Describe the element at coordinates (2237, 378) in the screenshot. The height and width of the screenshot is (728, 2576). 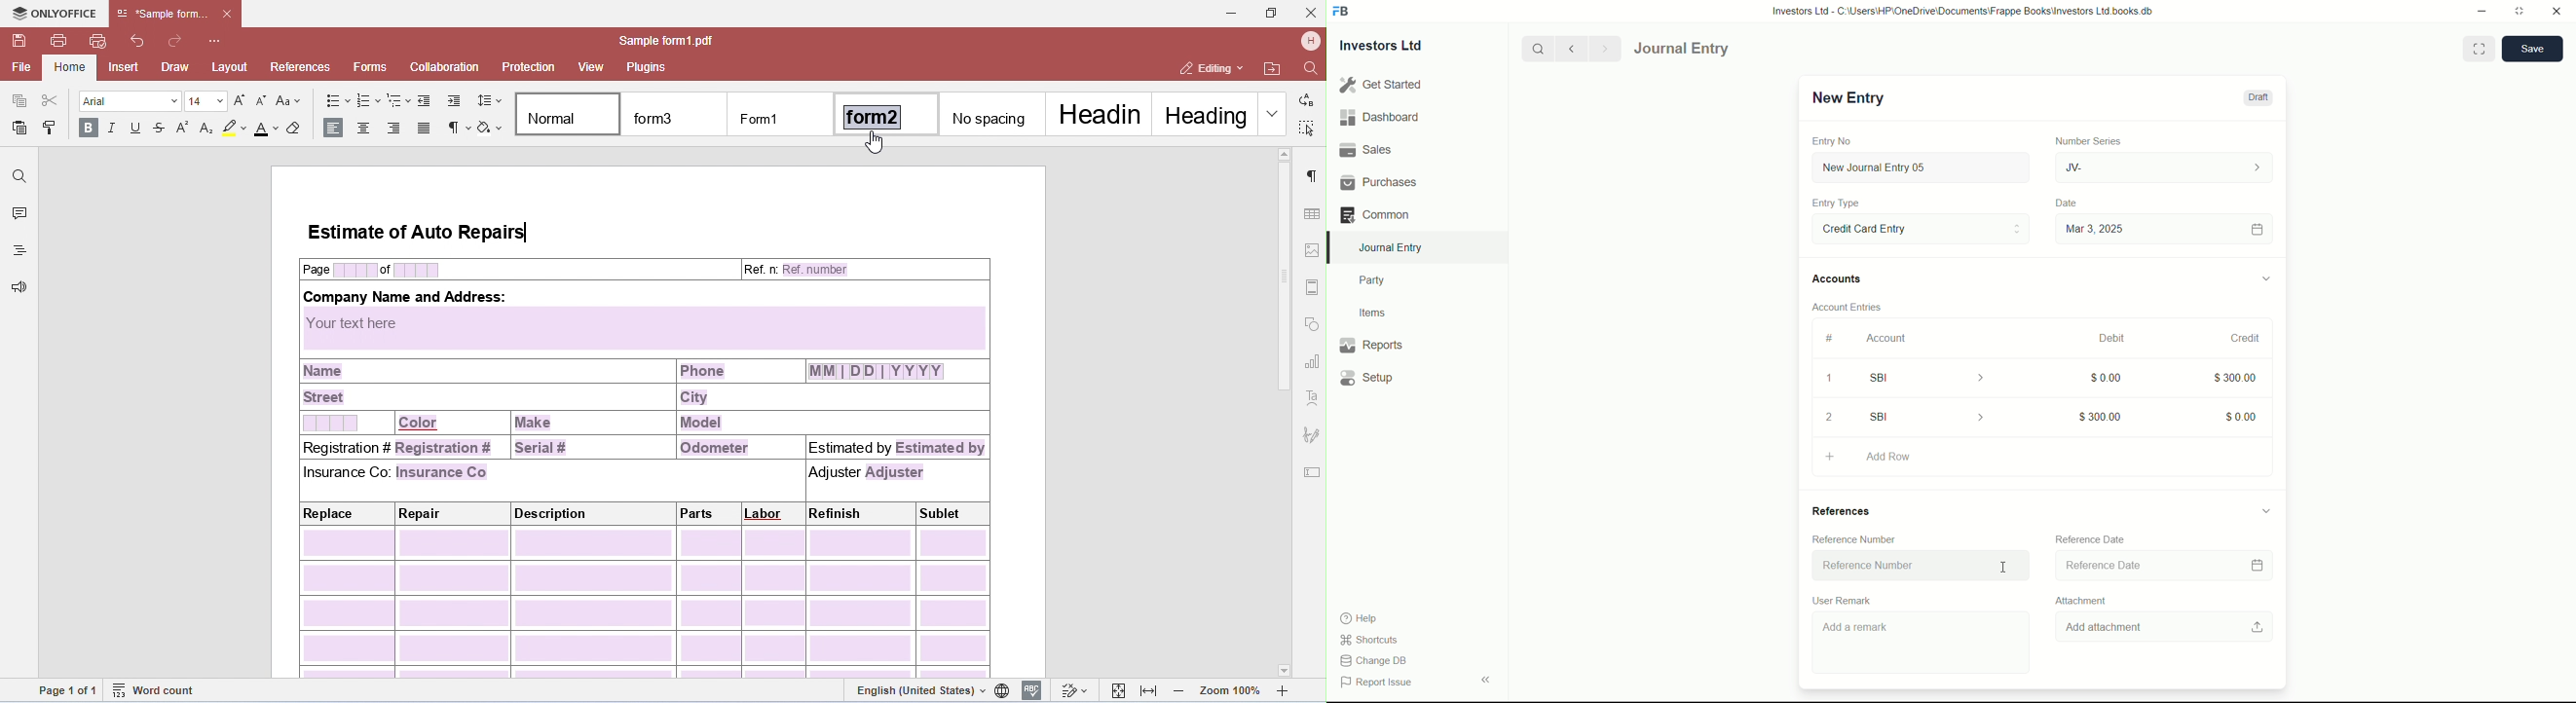
I see `$300.00` at that location.